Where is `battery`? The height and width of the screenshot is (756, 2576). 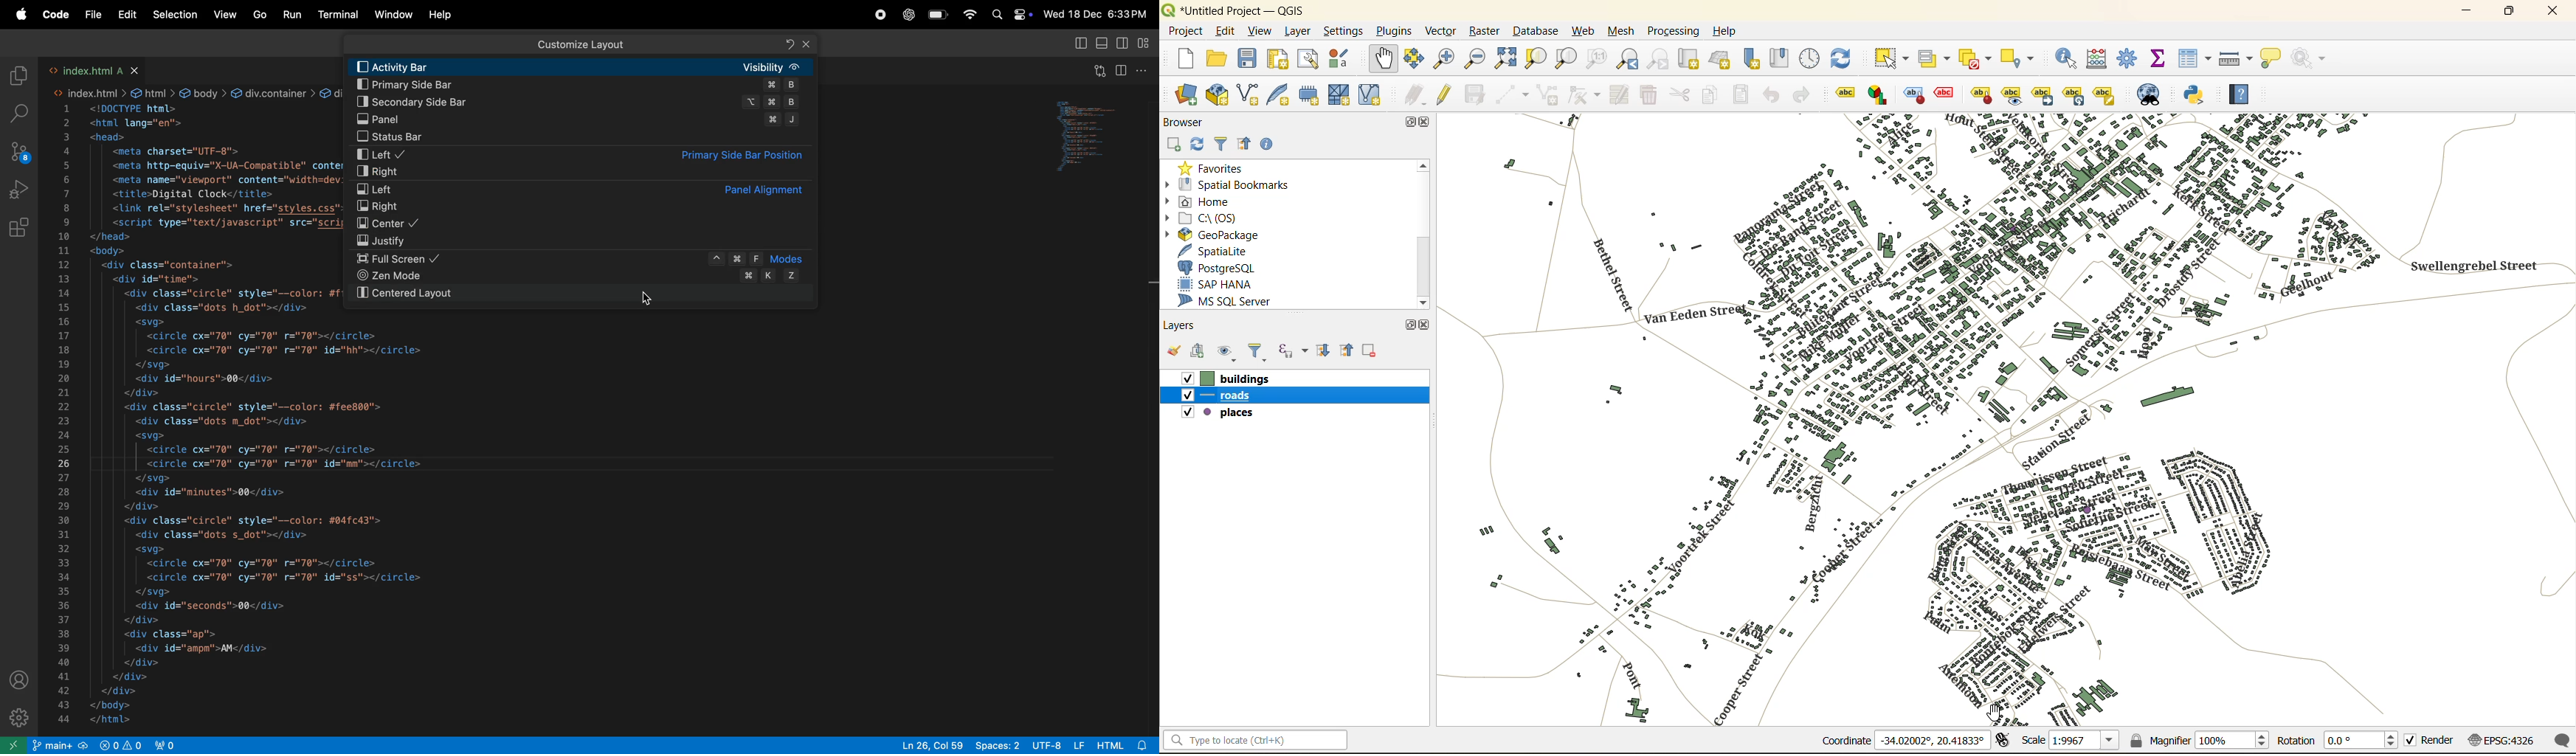 battery is located at coordinates (938, 15).